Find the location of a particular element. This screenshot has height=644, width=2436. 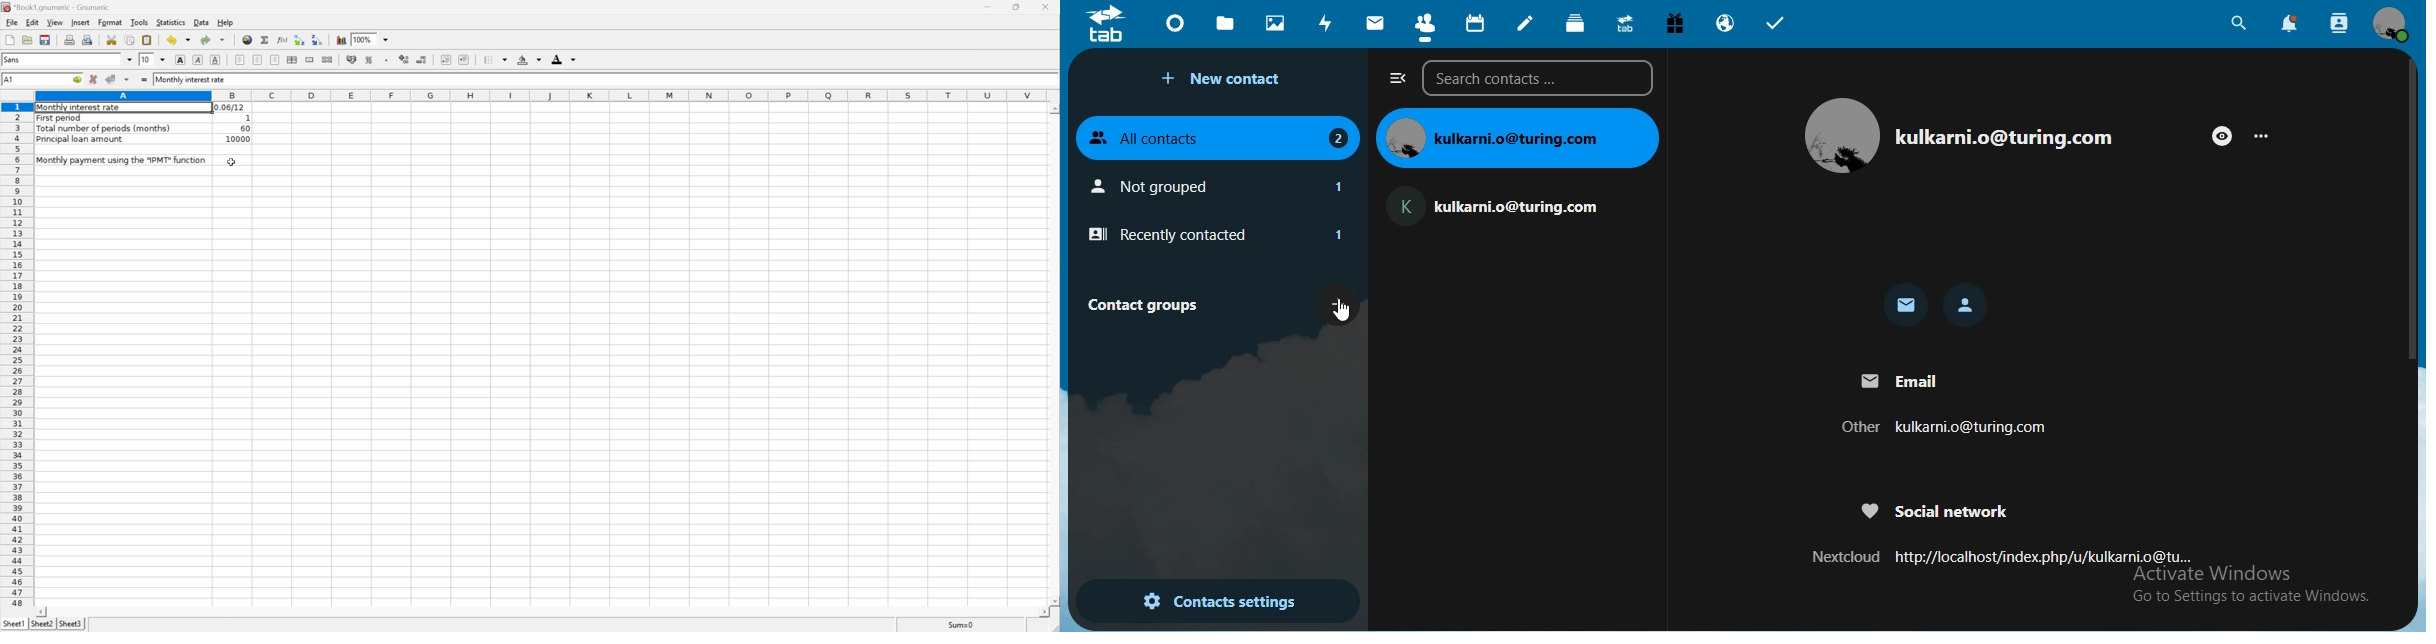

Nextcloud http://localhost/index.ohp/u/kulkarni.o@tu... is located at coordinates (1997, 555).